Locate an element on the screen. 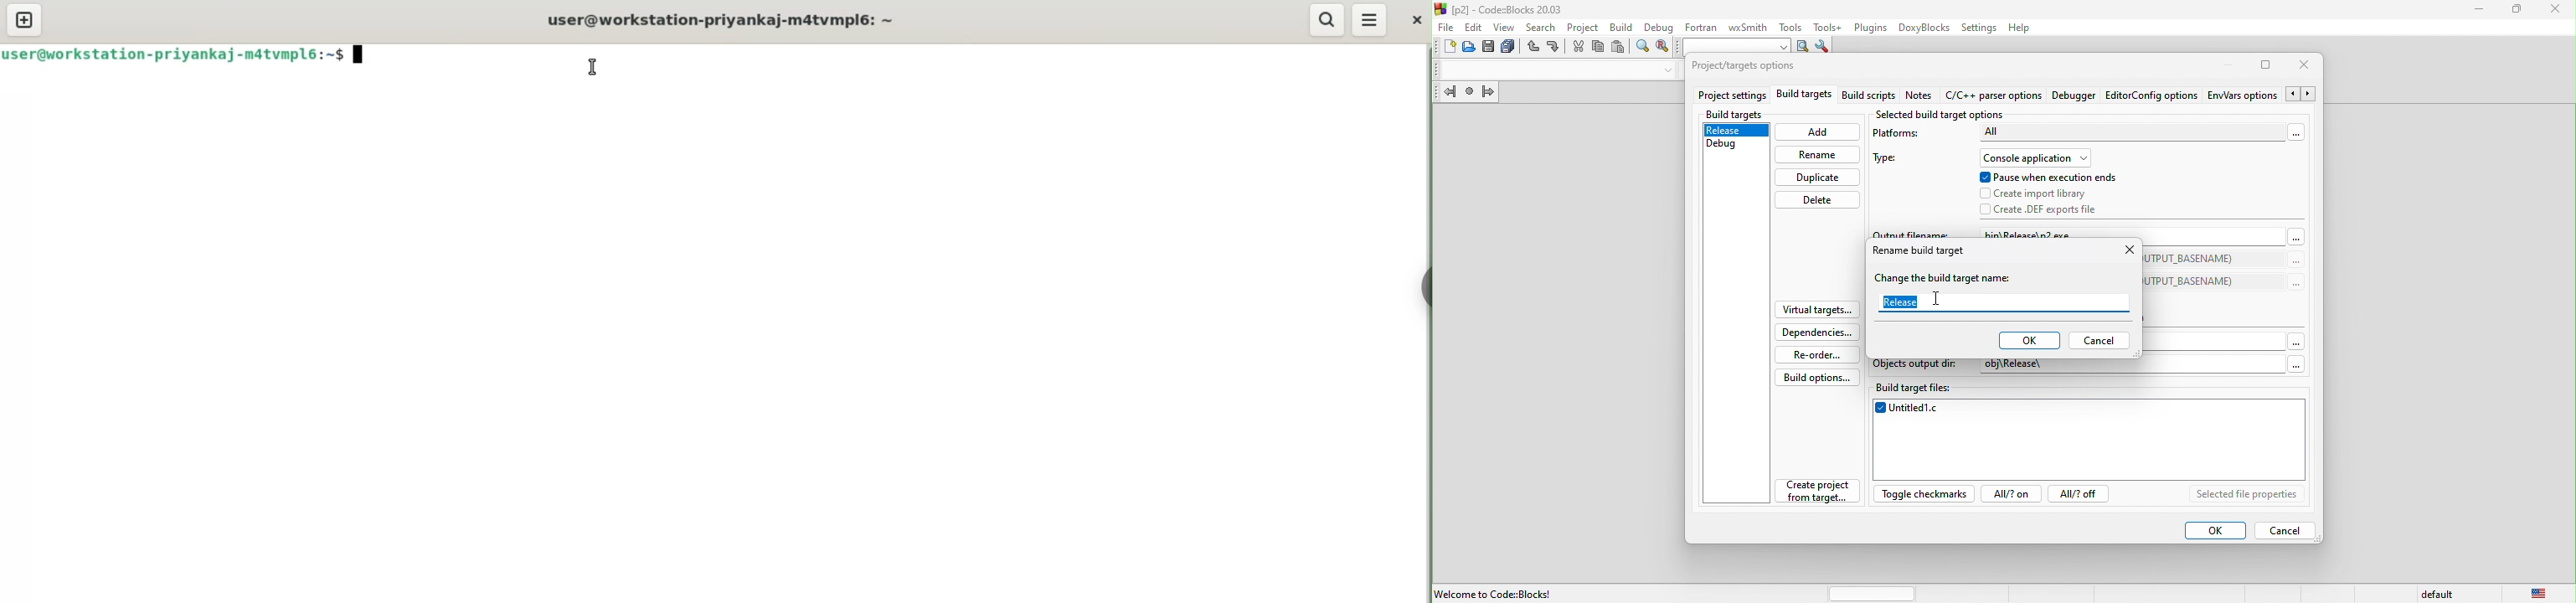   is located at coordinates (2291, 363).